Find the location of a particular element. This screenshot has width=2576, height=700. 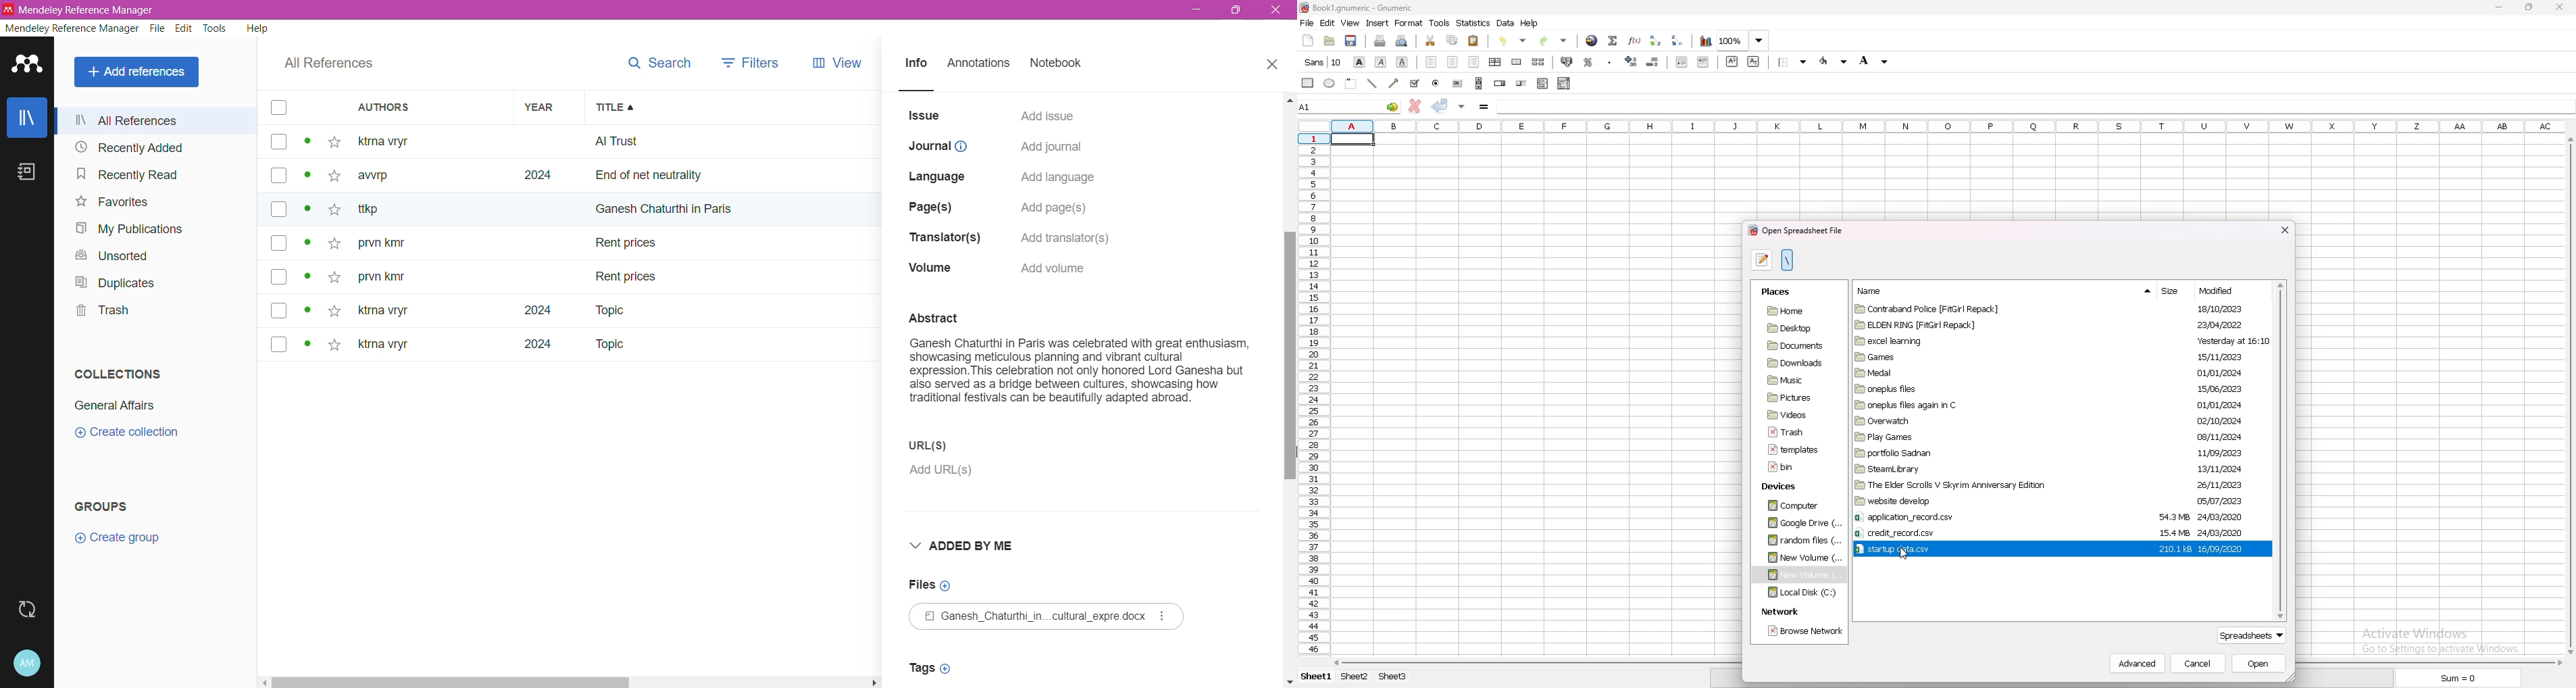

Help is located at coordinates (256, 30).